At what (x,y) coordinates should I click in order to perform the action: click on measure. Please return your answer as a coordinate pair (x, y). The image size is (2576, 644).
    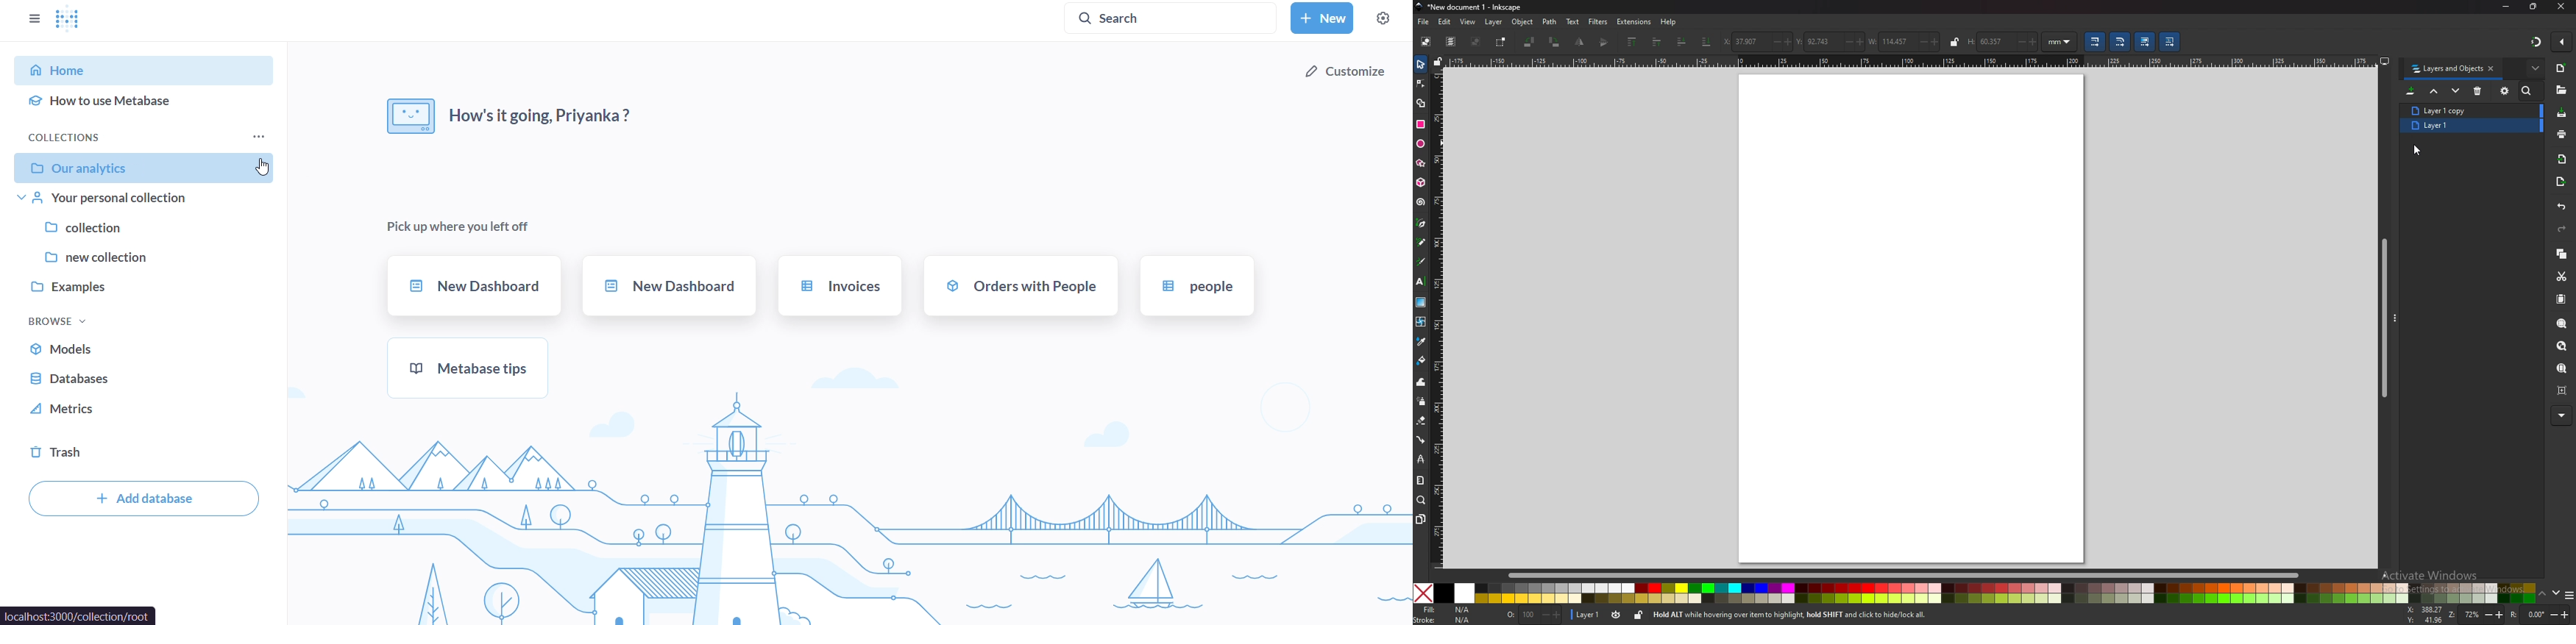
    Looking at the image, I should click on (1421, 480).